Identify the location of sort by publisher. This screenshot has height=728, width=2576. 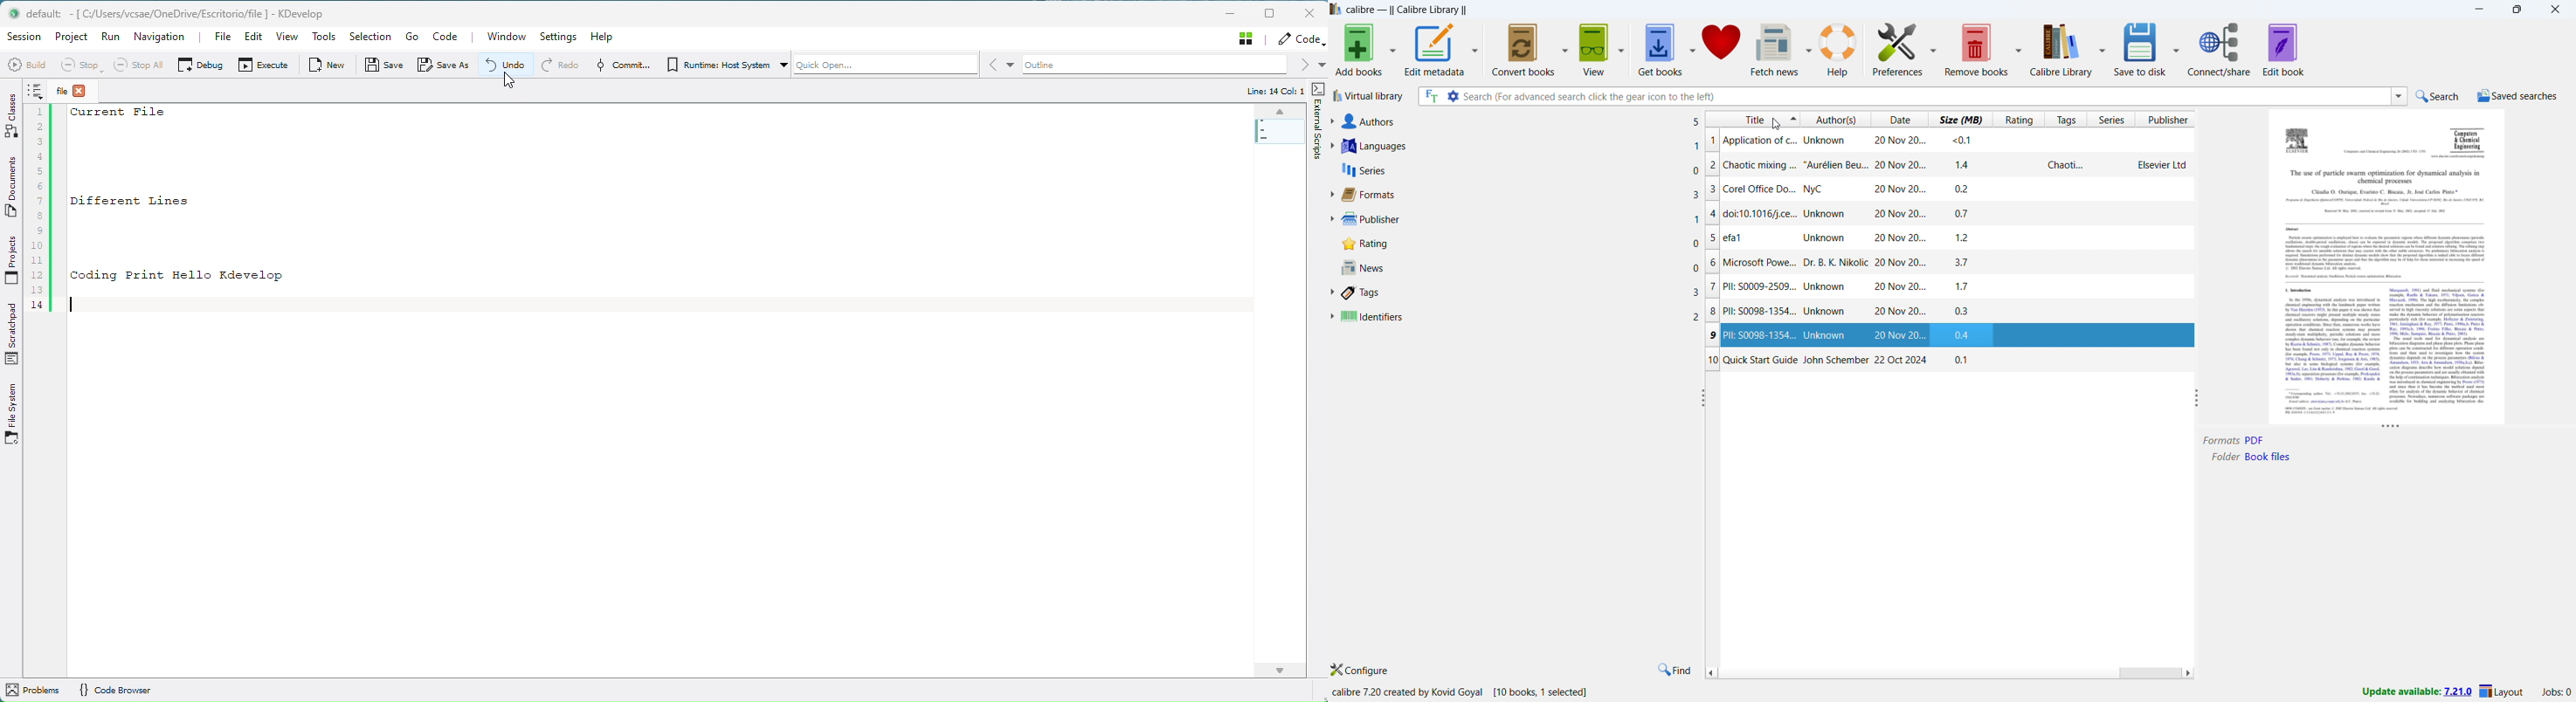
(2166, 120).